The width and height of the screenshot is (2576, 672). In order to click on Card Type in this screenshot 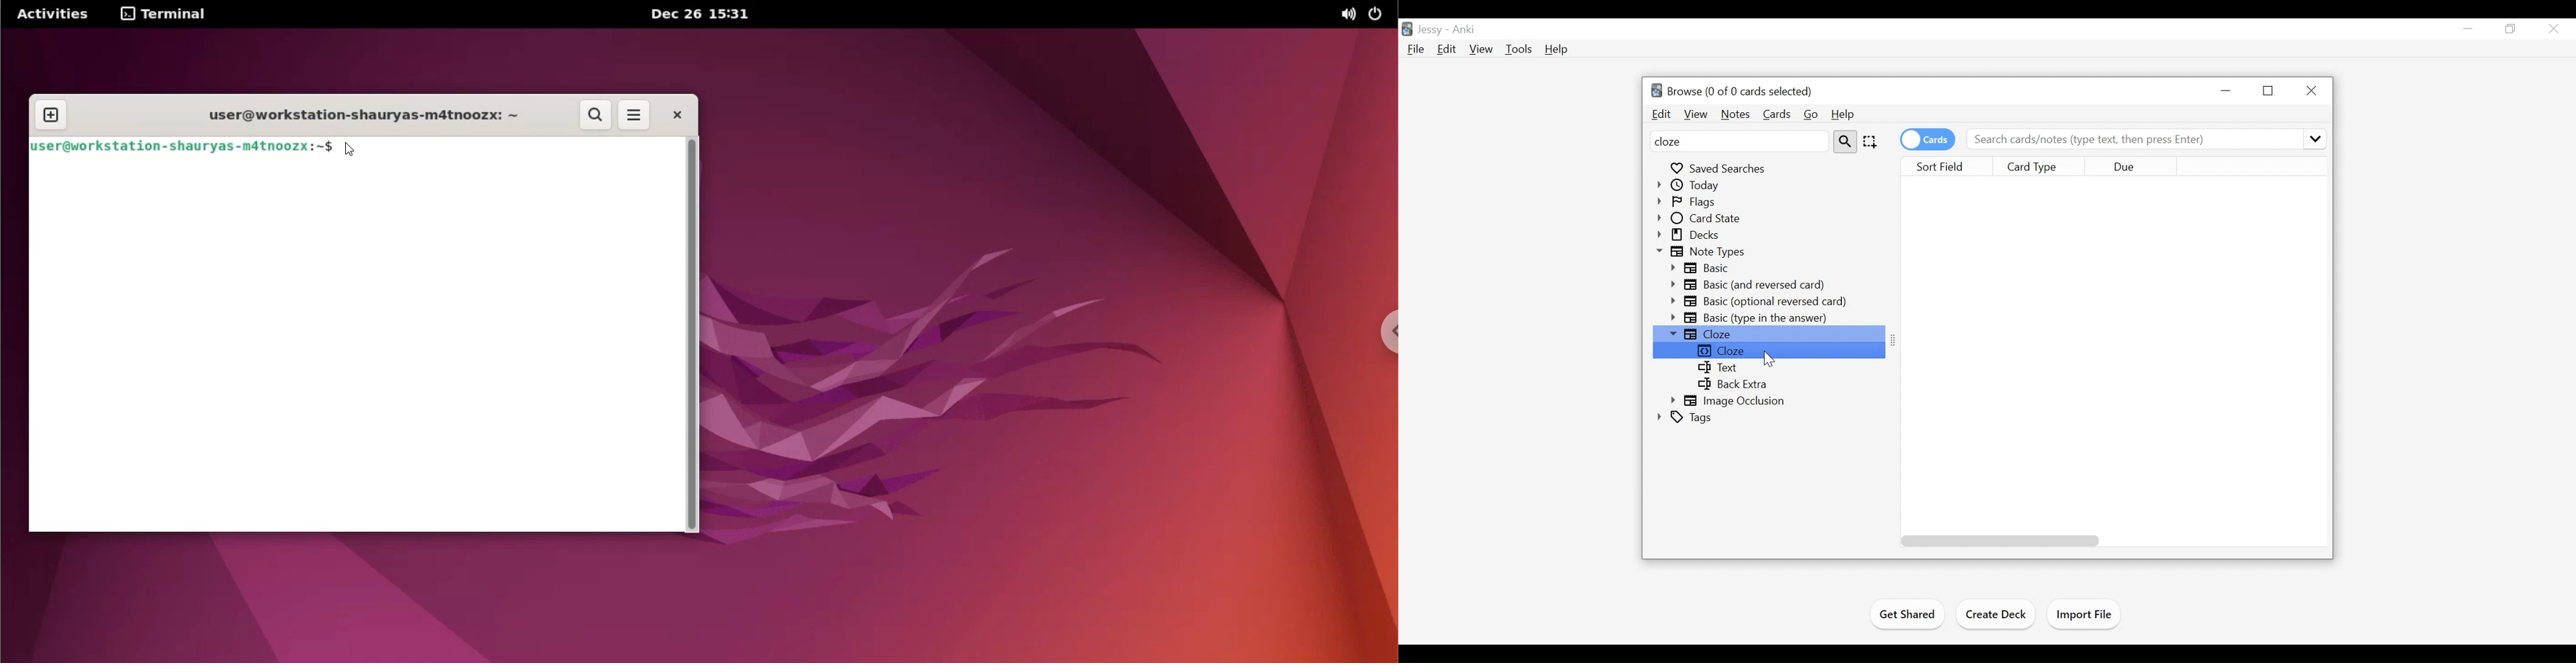, I will do `click(2042, 166)`.